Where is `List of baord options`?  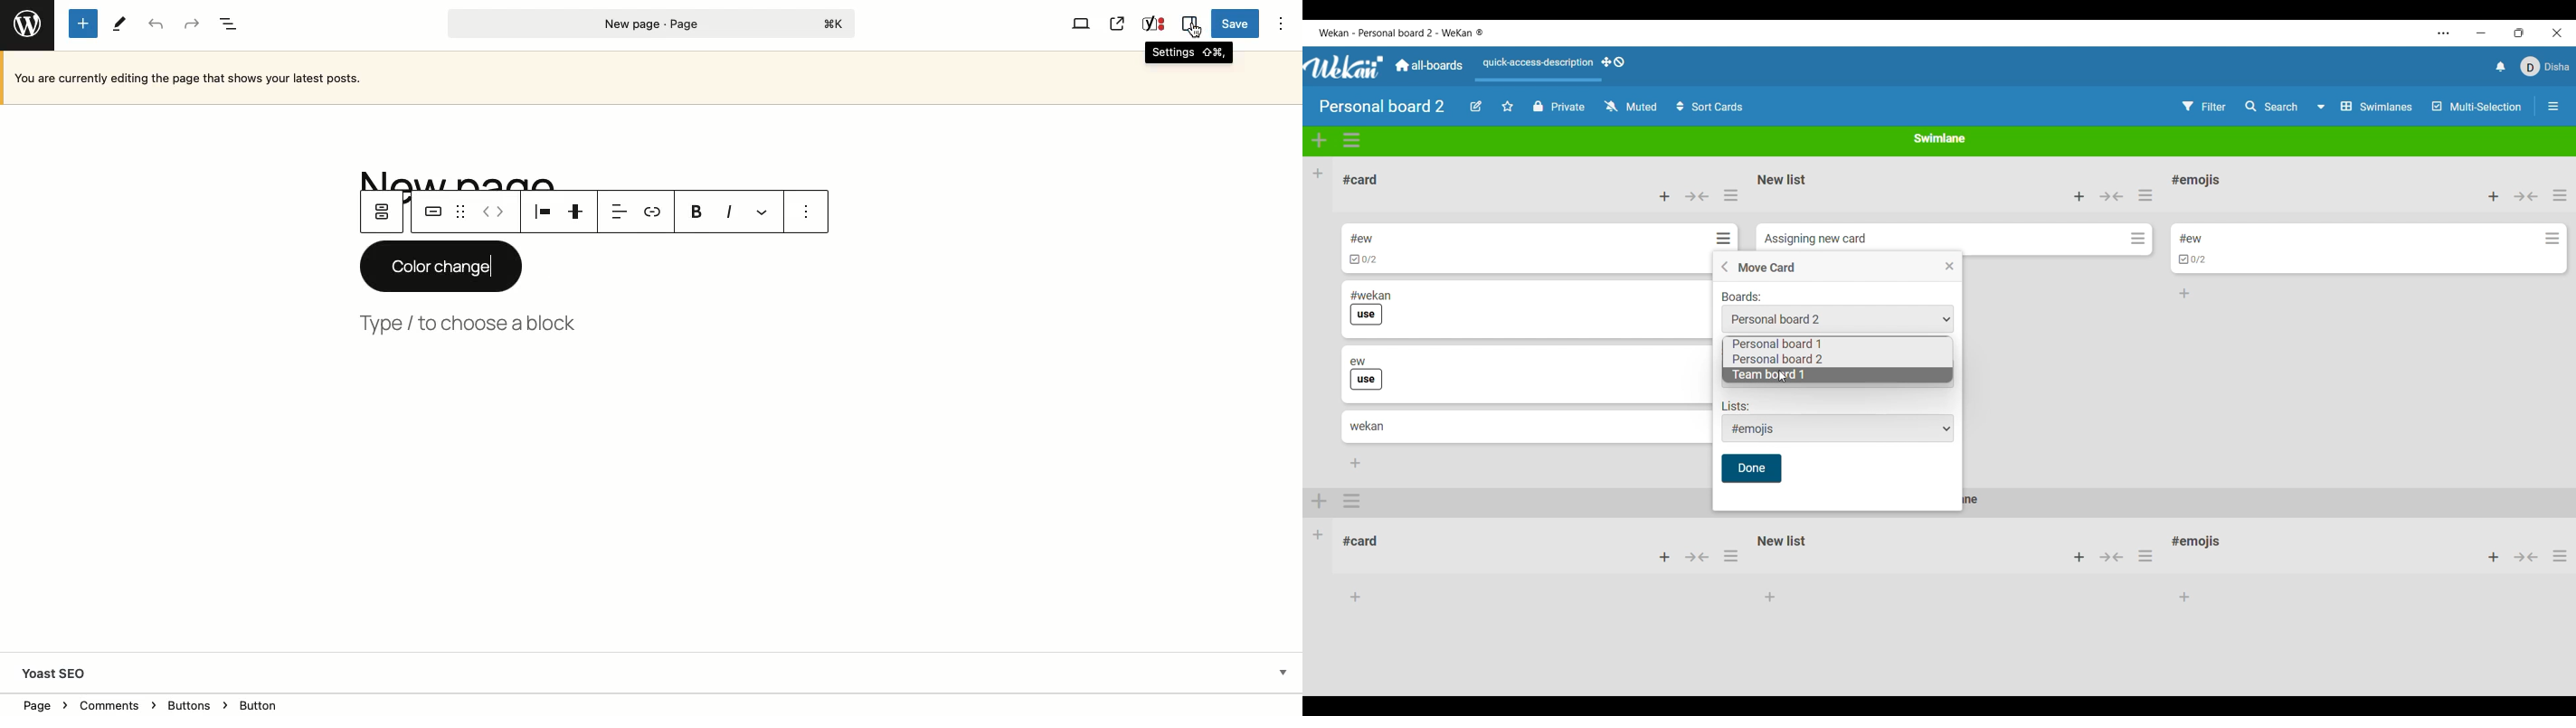
List of baord options is located at coordinates (1777, 359).